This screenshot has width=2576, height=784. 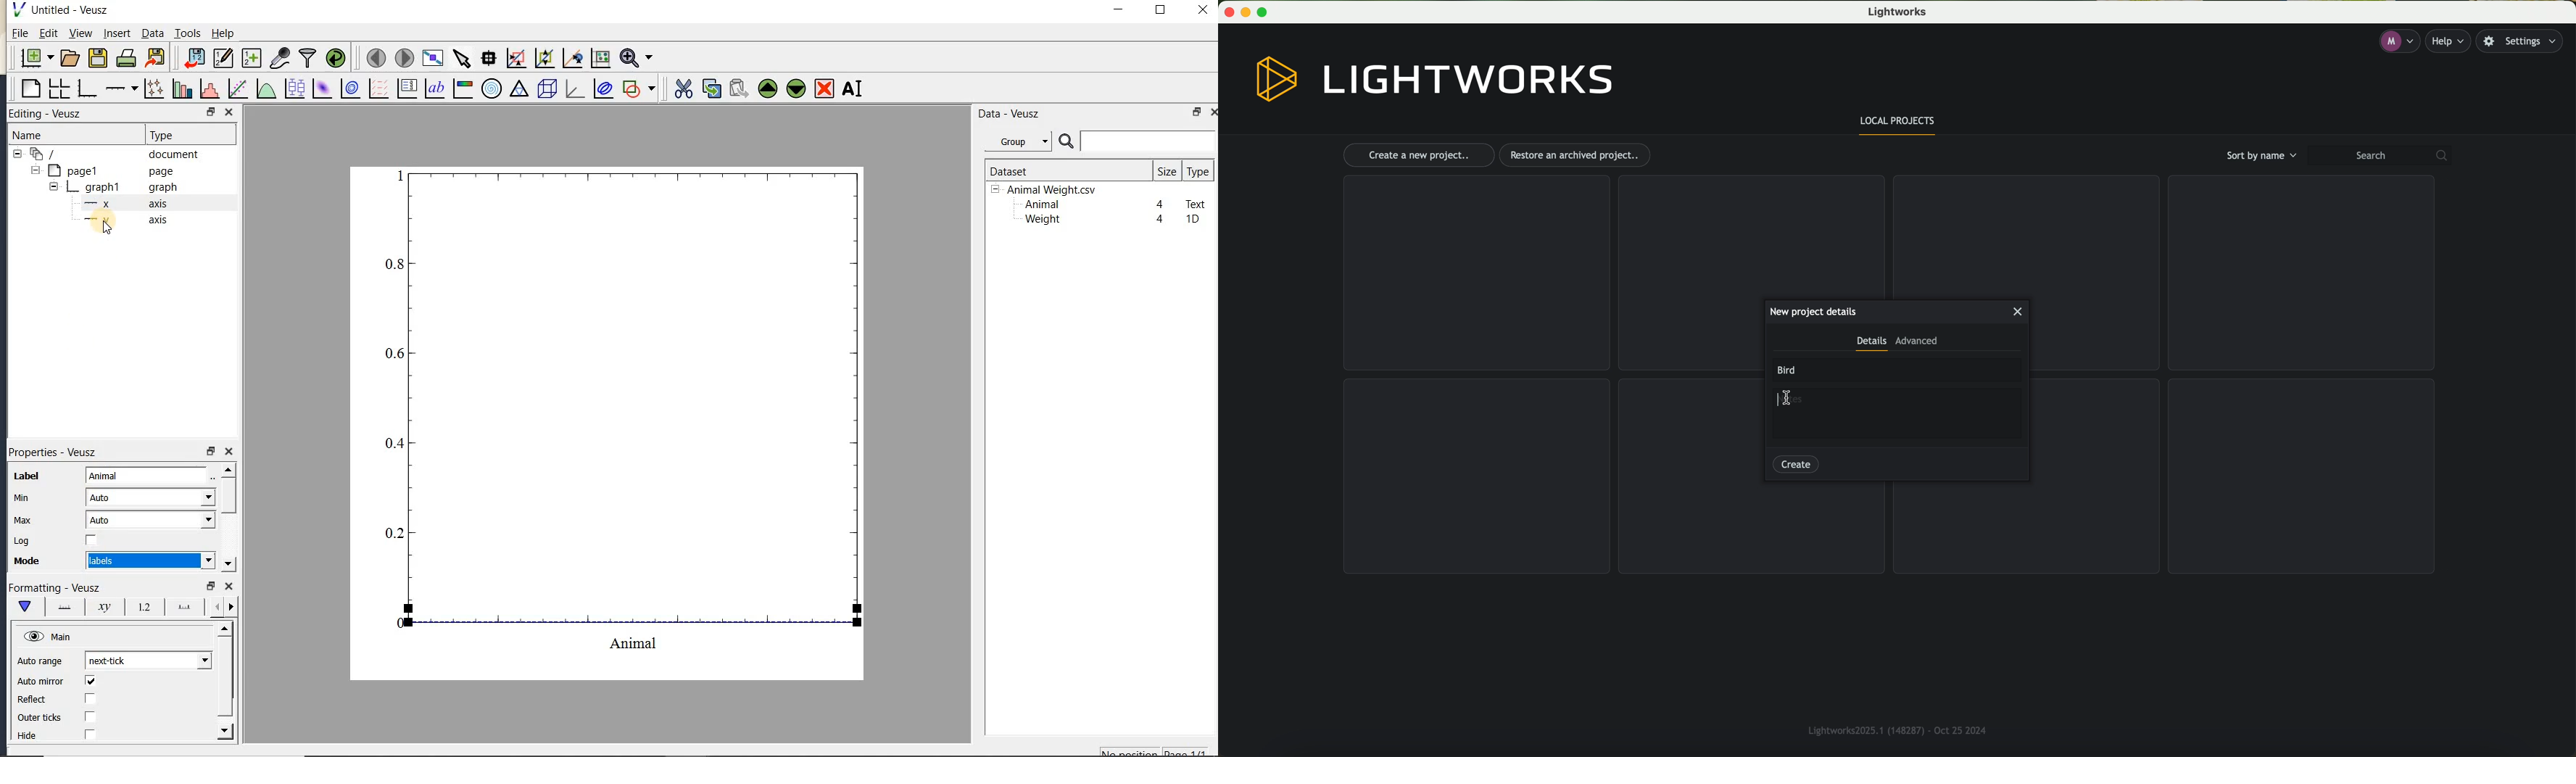 What do you see at coordinates (210, 452) in the screenshot?
I see `restore` at bounding box center [210, 452].